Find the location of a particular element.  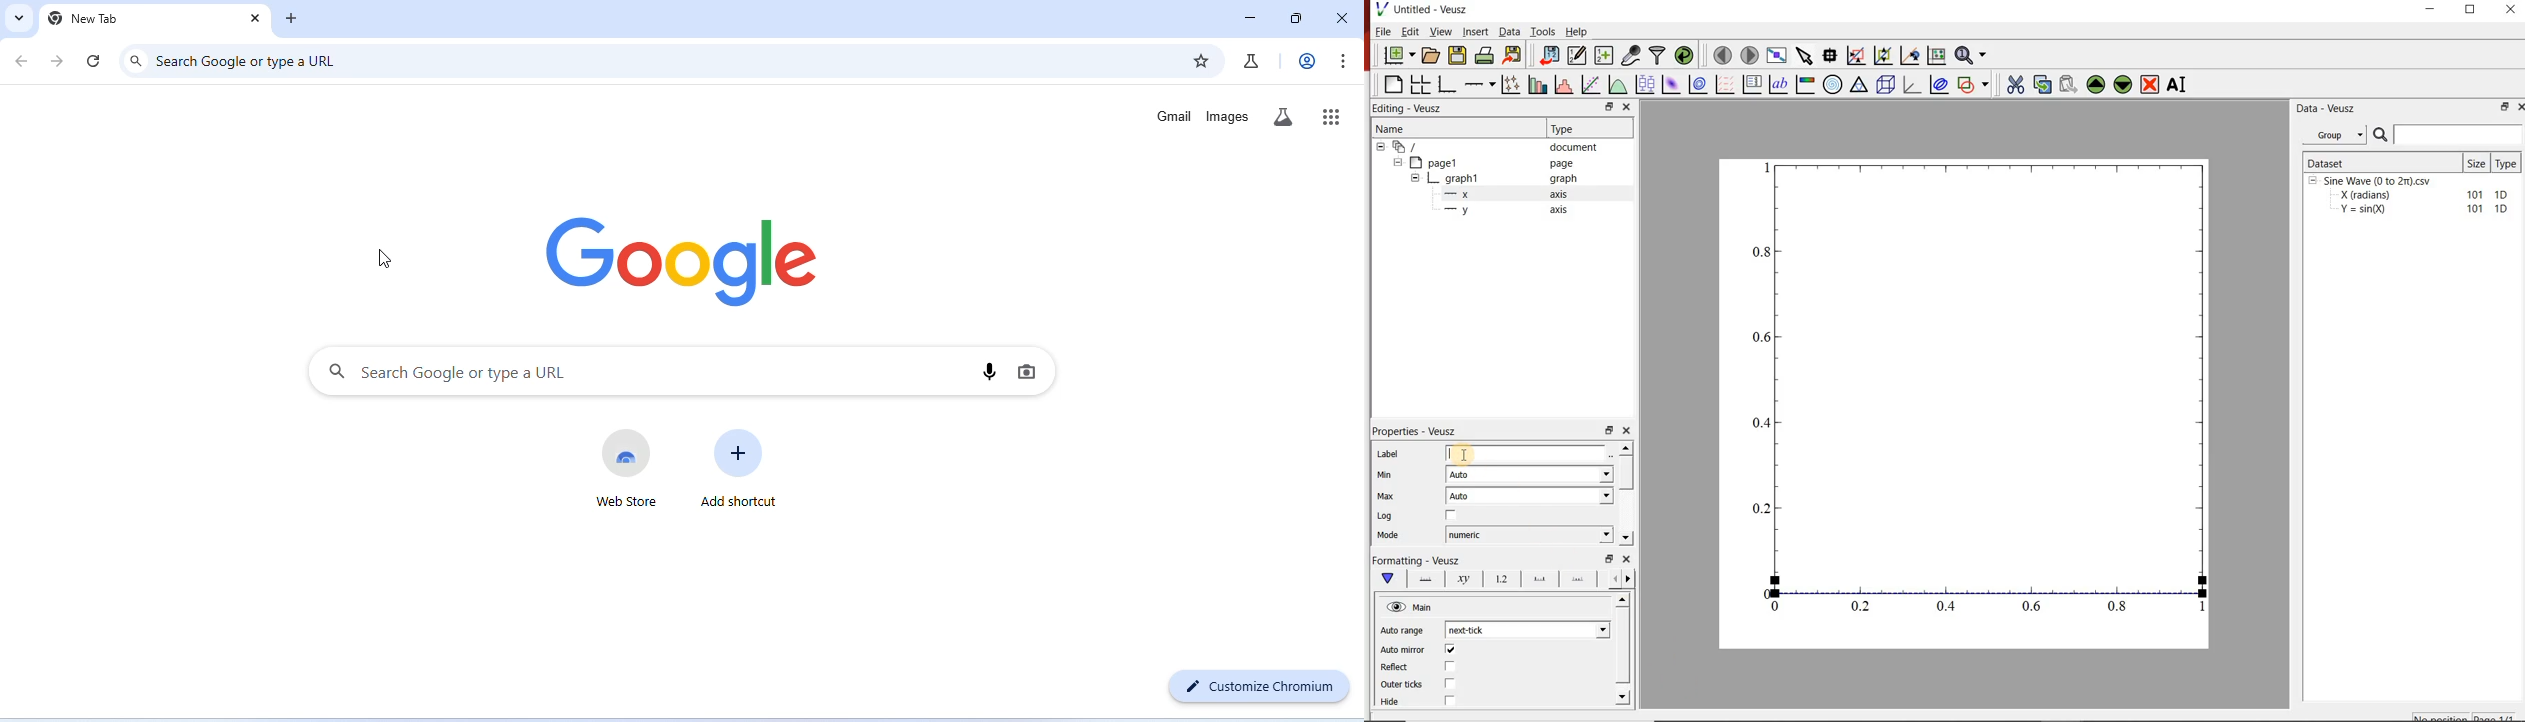

add an axis is located at coordinates (1479, 84).